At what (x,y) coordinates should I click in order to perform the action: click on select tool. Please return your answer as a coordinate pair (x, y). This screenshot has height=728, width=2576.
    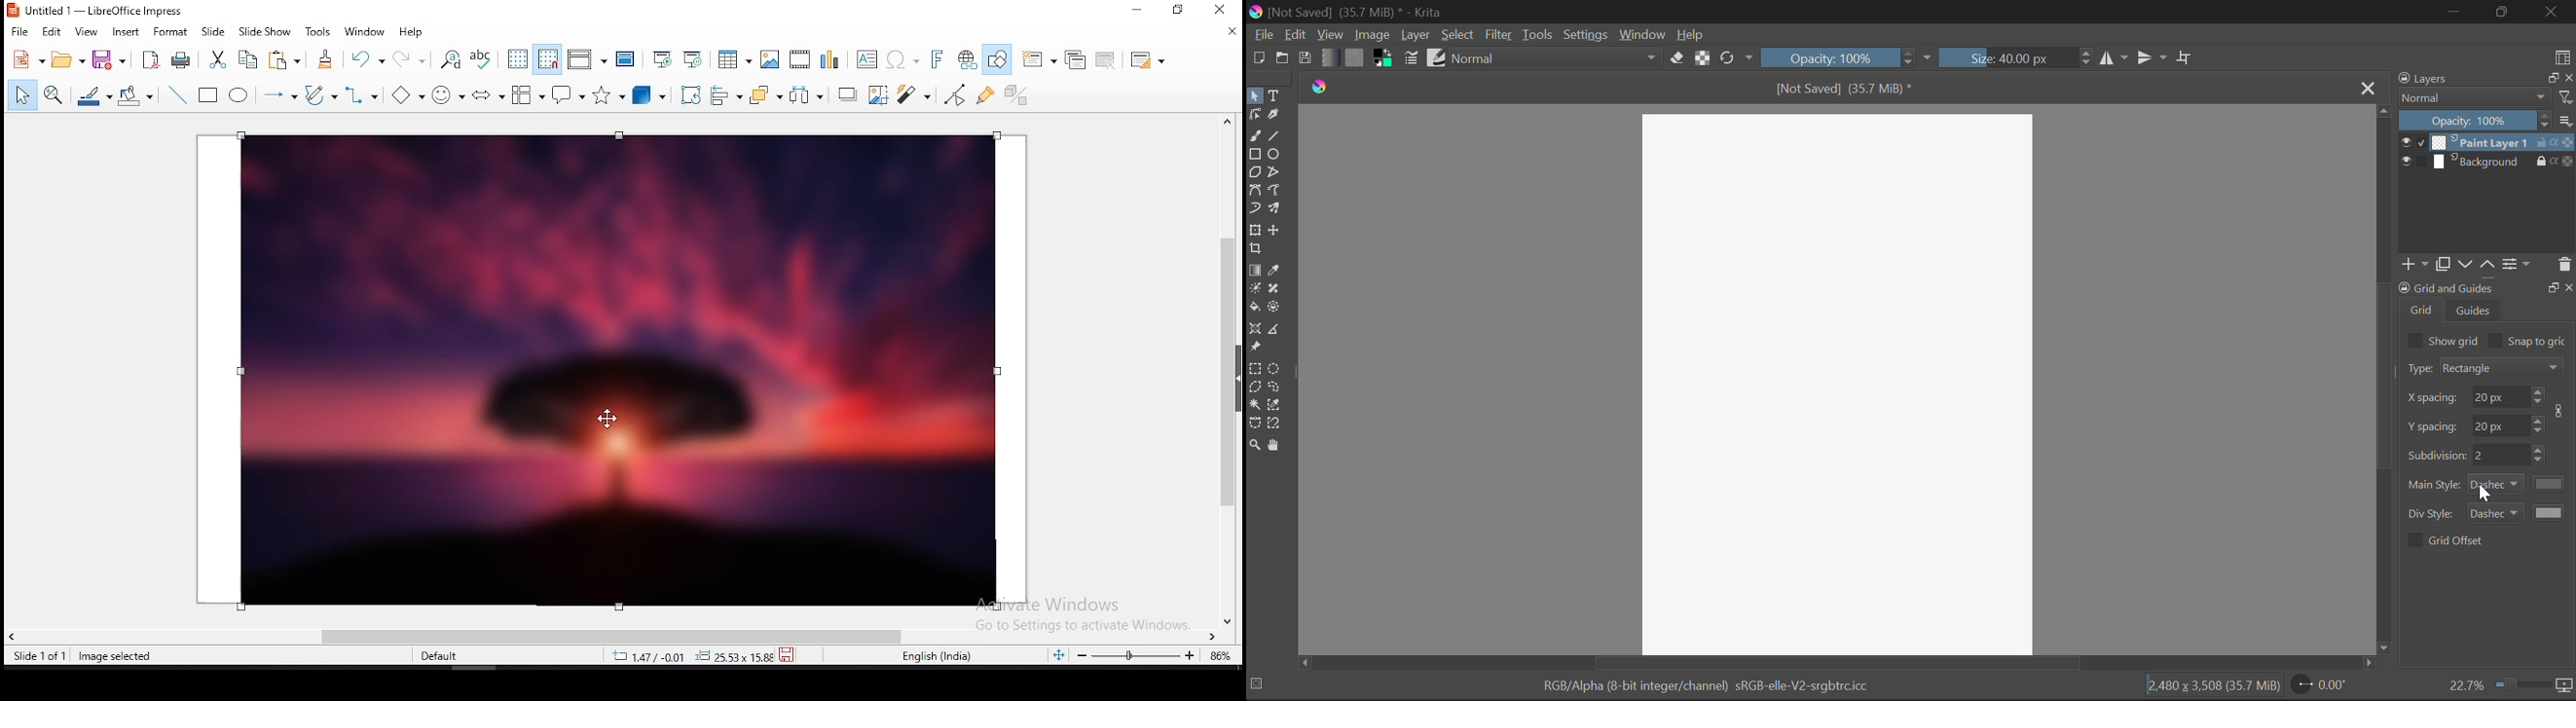
    Looking at the image, I should click on (19, 96).